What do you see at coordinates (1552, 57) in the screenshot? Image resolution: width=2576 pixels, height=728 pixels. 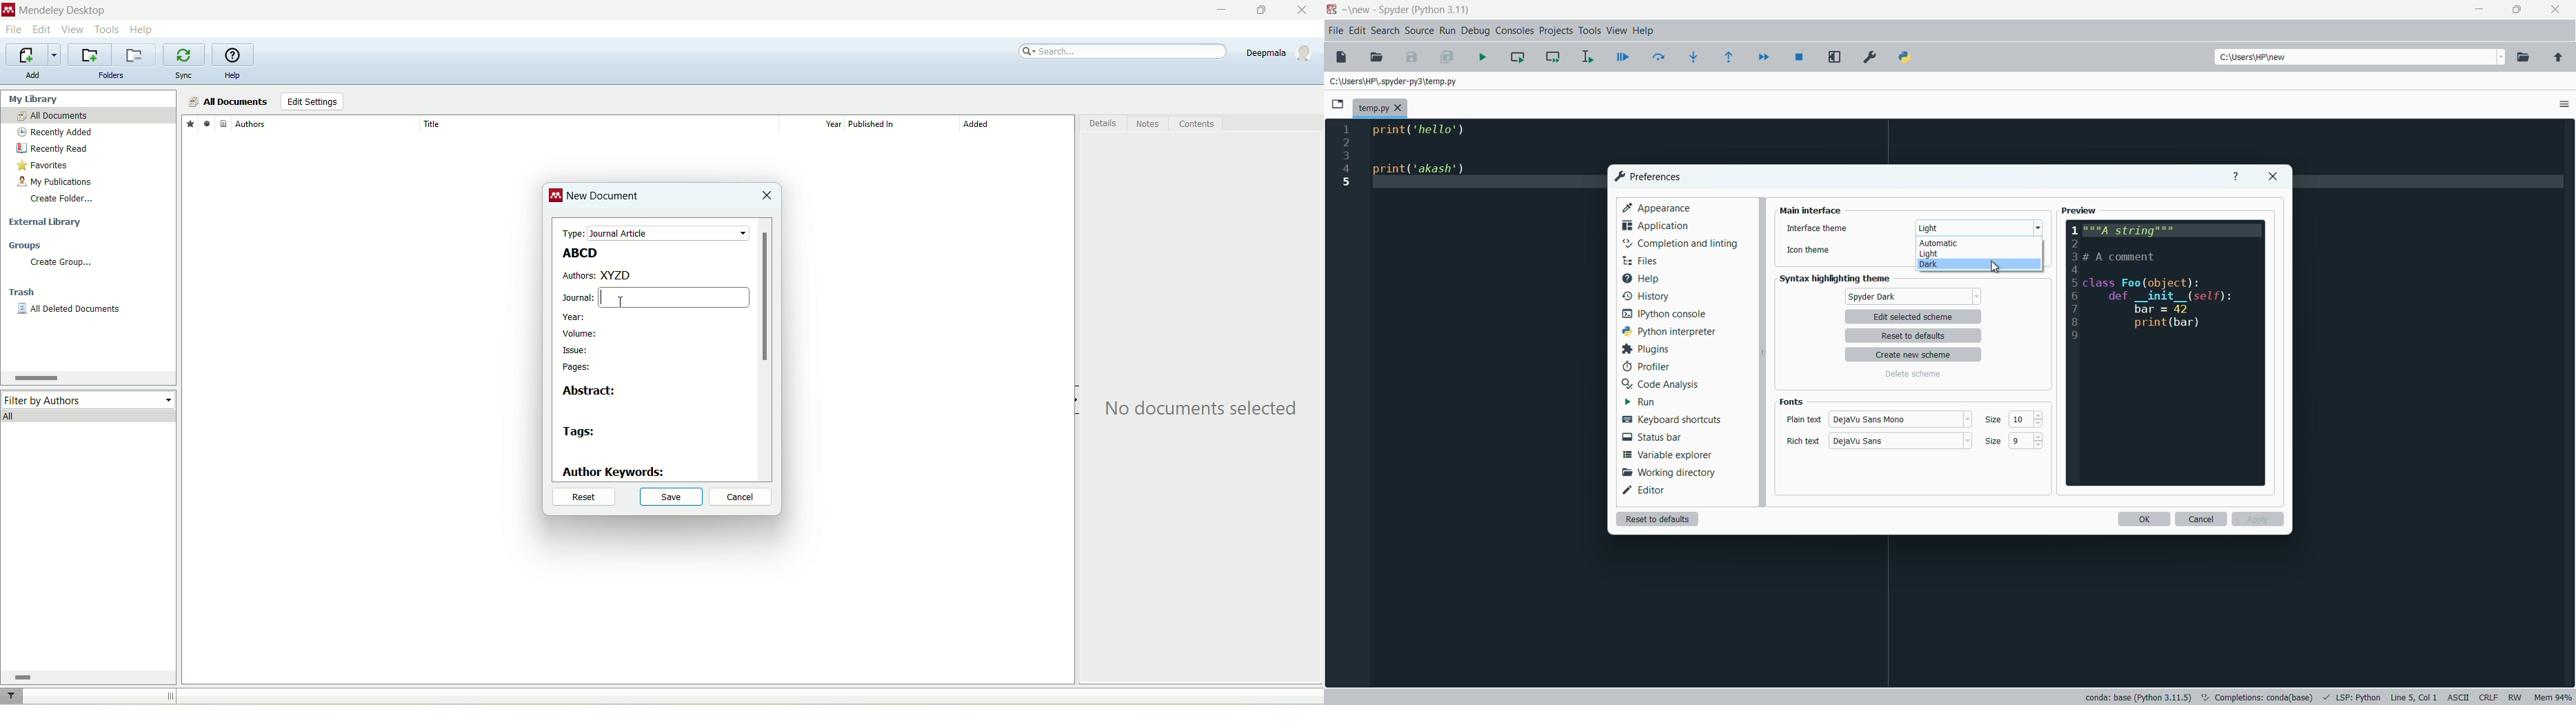 I see `run current cell and go to the next one` at bounding box center [1552, 57].